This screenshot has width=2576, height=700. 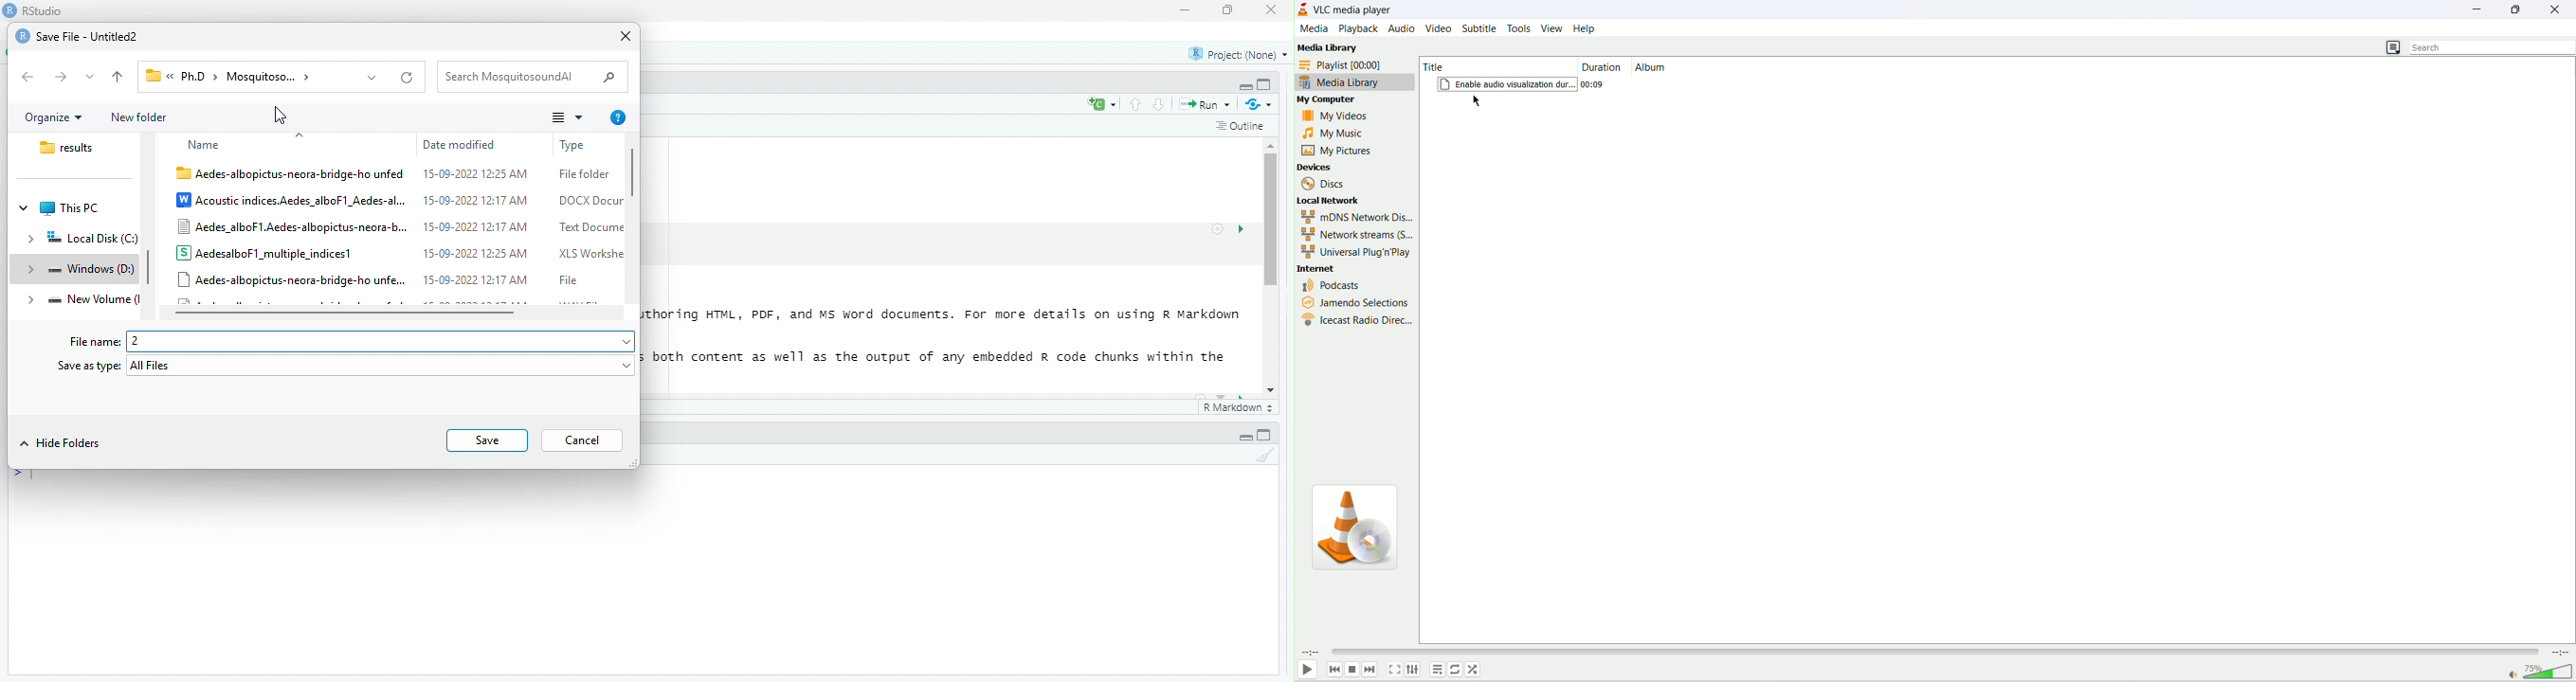 I want to click on This PC, so click(x=69, y=209).